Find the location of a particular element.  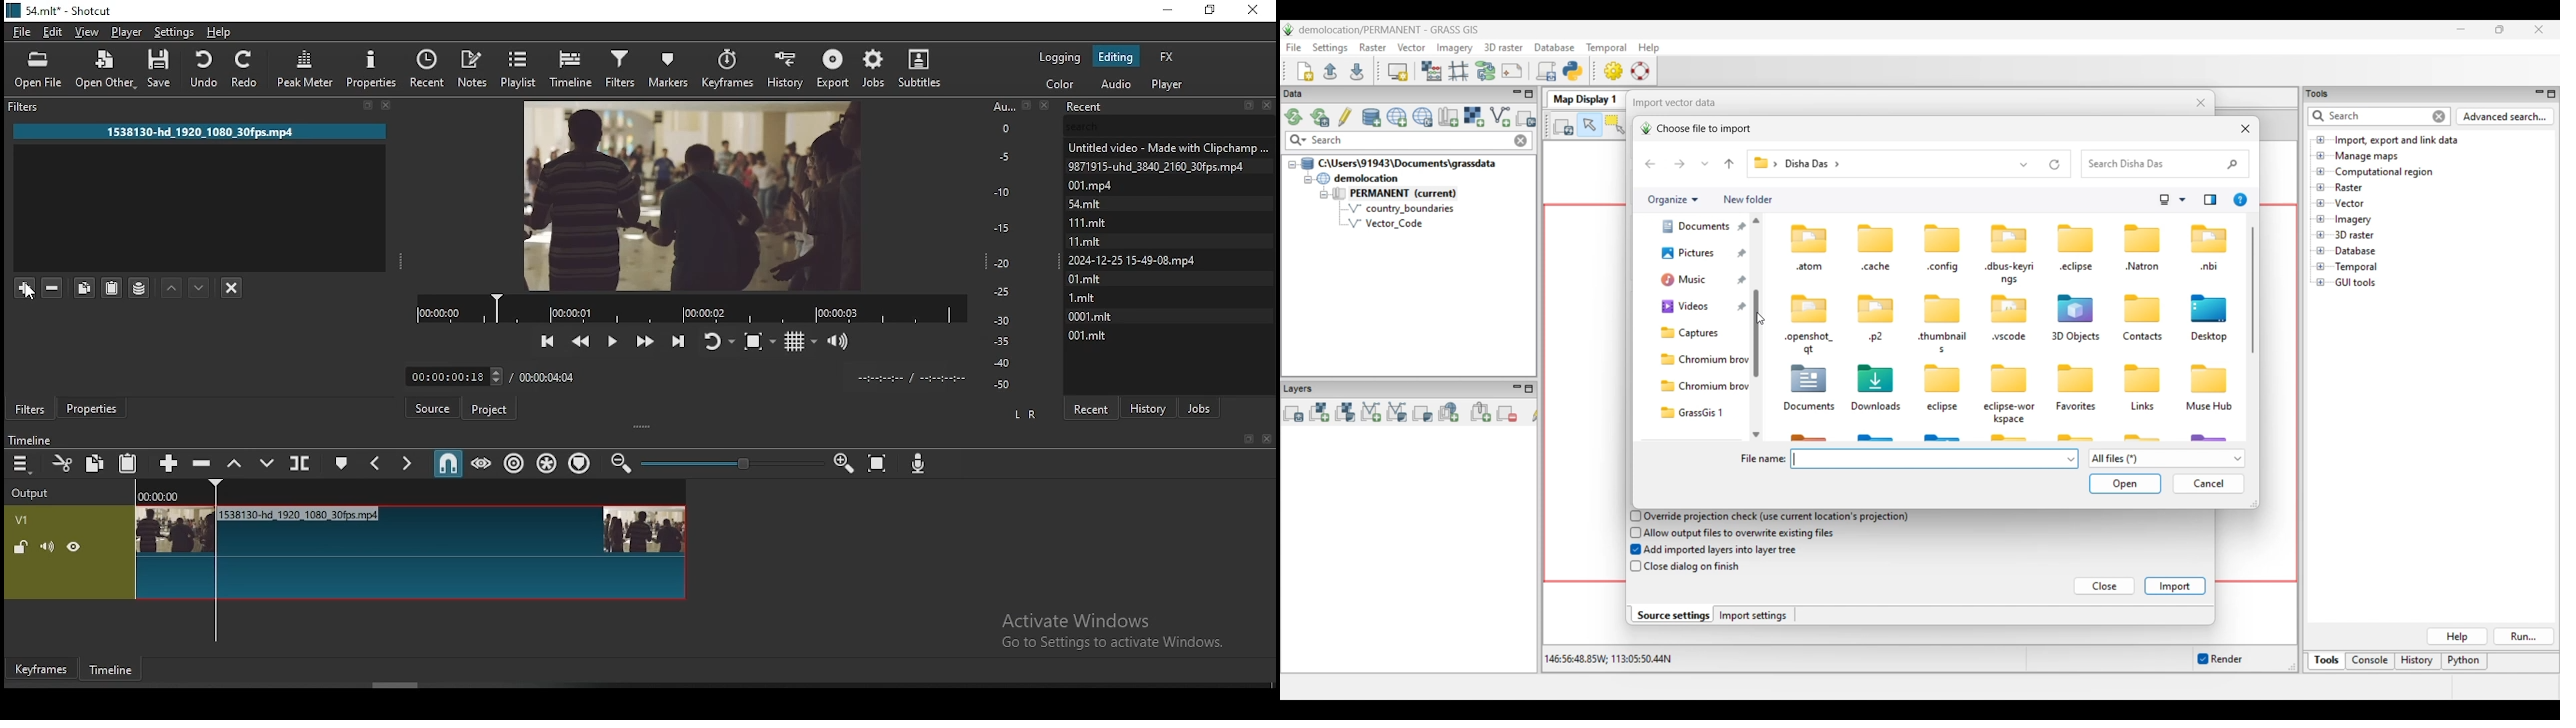

total time is located at coordinates (548, 376).